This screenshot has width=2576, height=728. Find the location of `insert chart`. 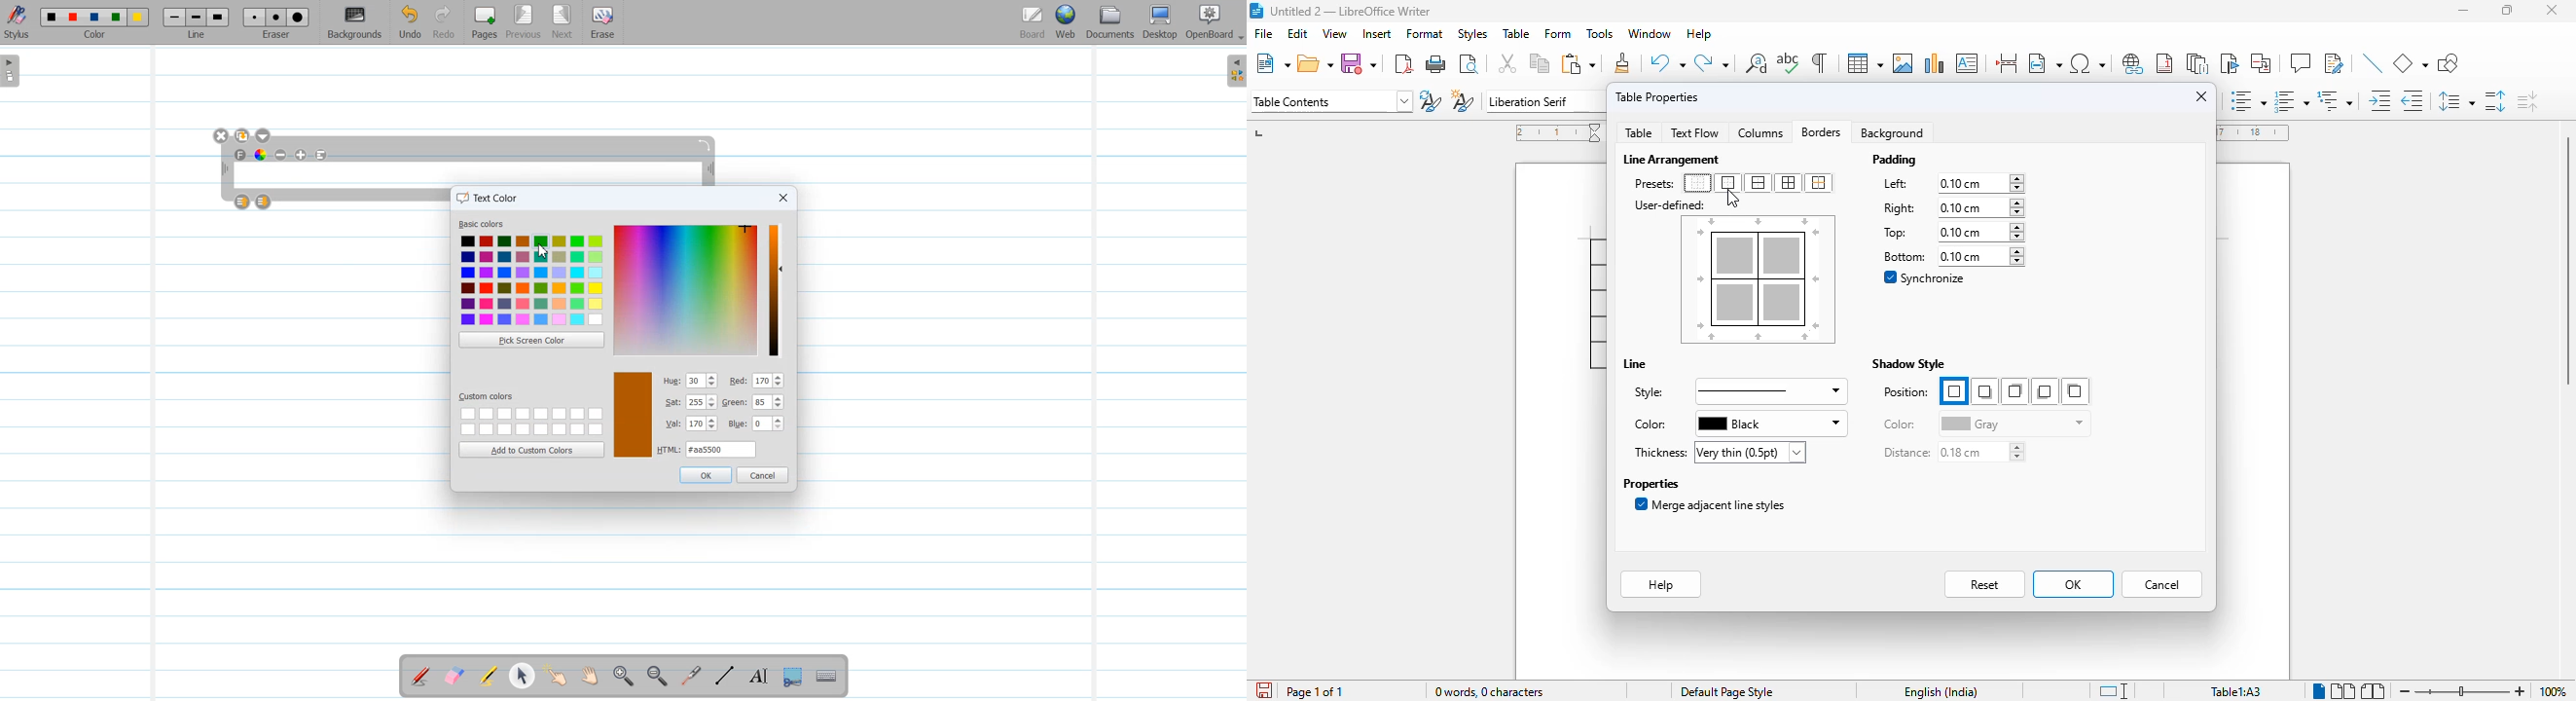

insert chart is located at coordinates (1935, 63).